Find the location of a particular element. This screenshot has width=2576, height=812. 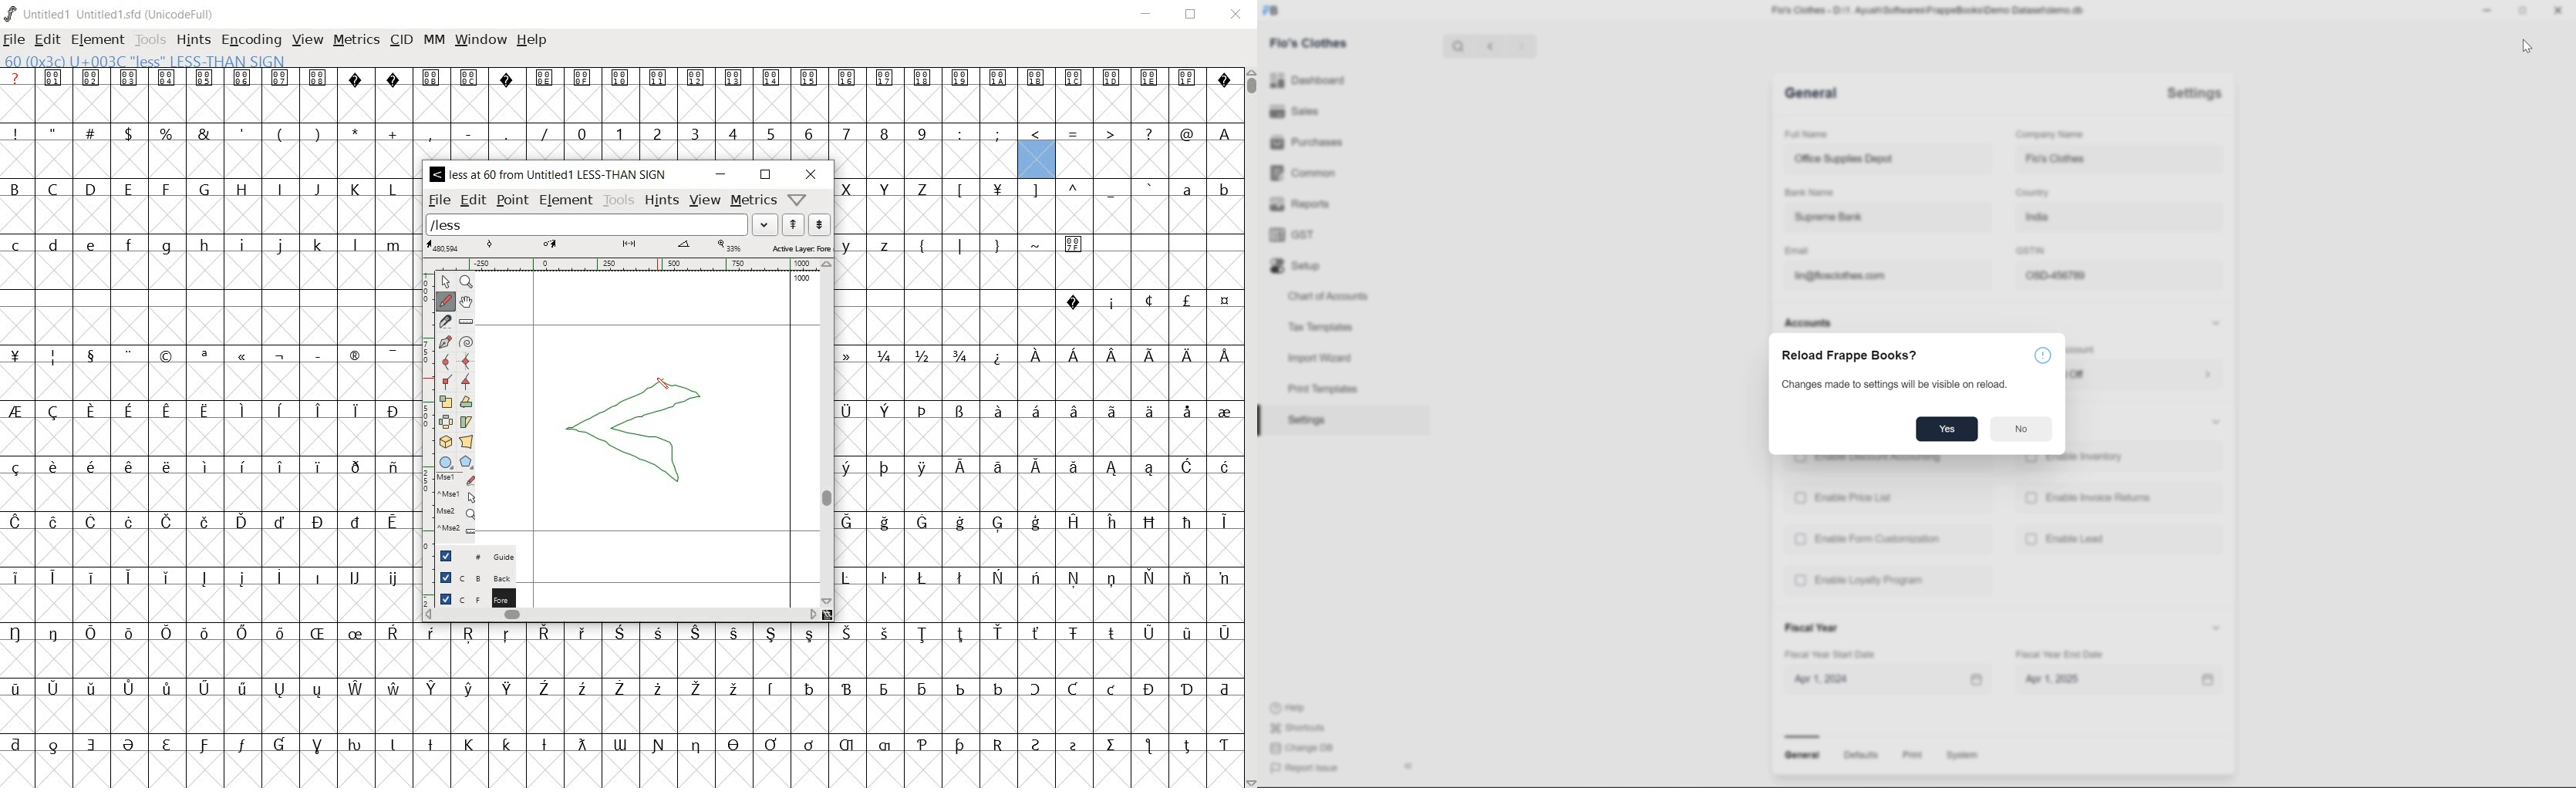

special letters is located at coordinates (210, 522).